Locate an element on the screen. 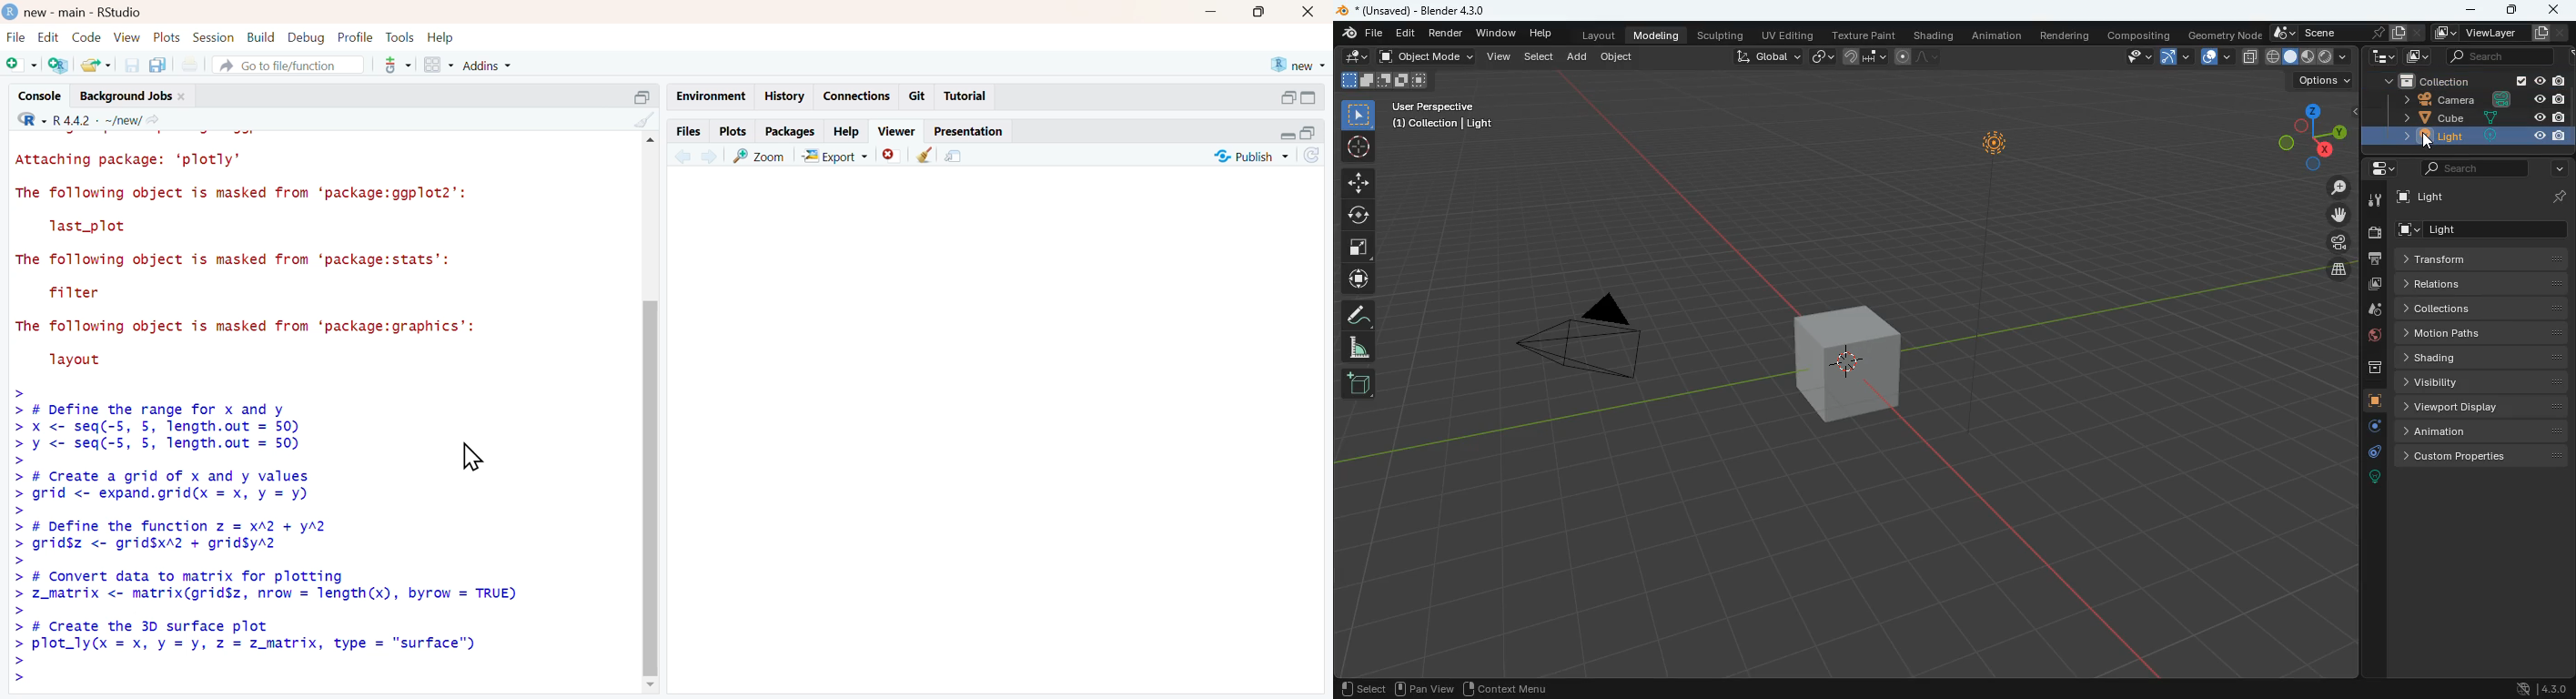 The image size is (2576, 700). new file is located at coordinates (20, 64).